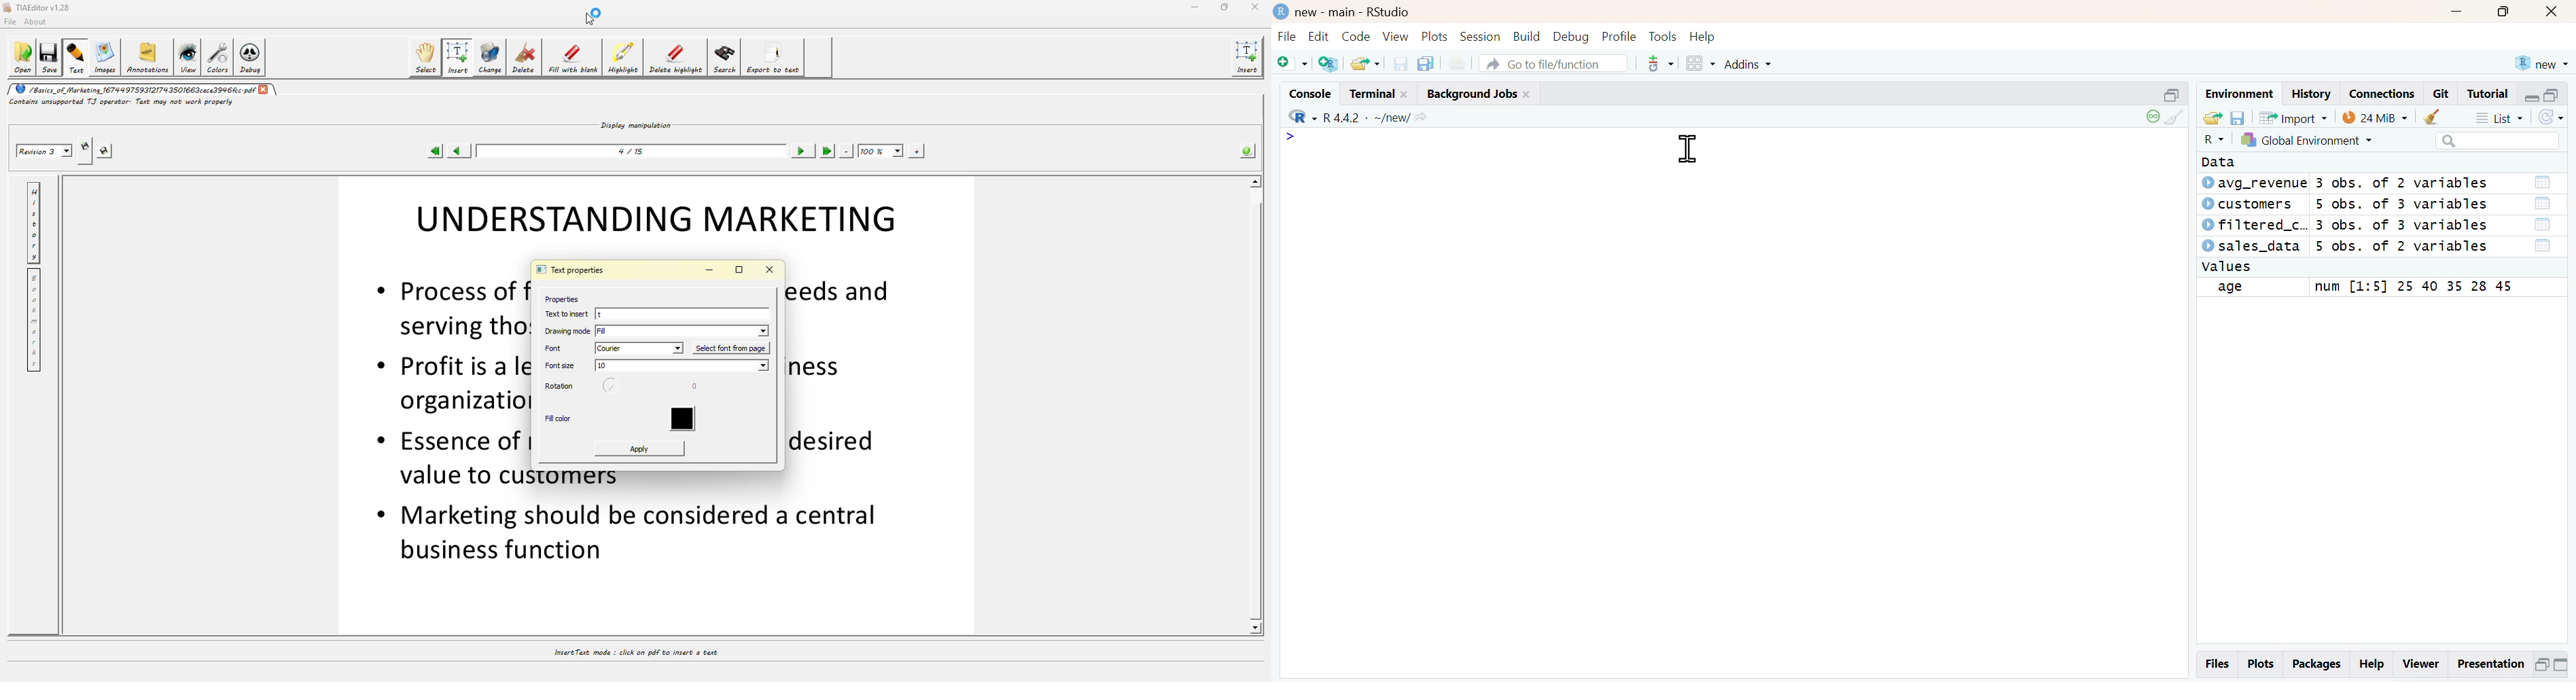 This screenshot has width=2576, height=700. What do you see at coordinates (1746, 64) in the screenshot?
I see `Addins` at bounding box center [1746, 64].